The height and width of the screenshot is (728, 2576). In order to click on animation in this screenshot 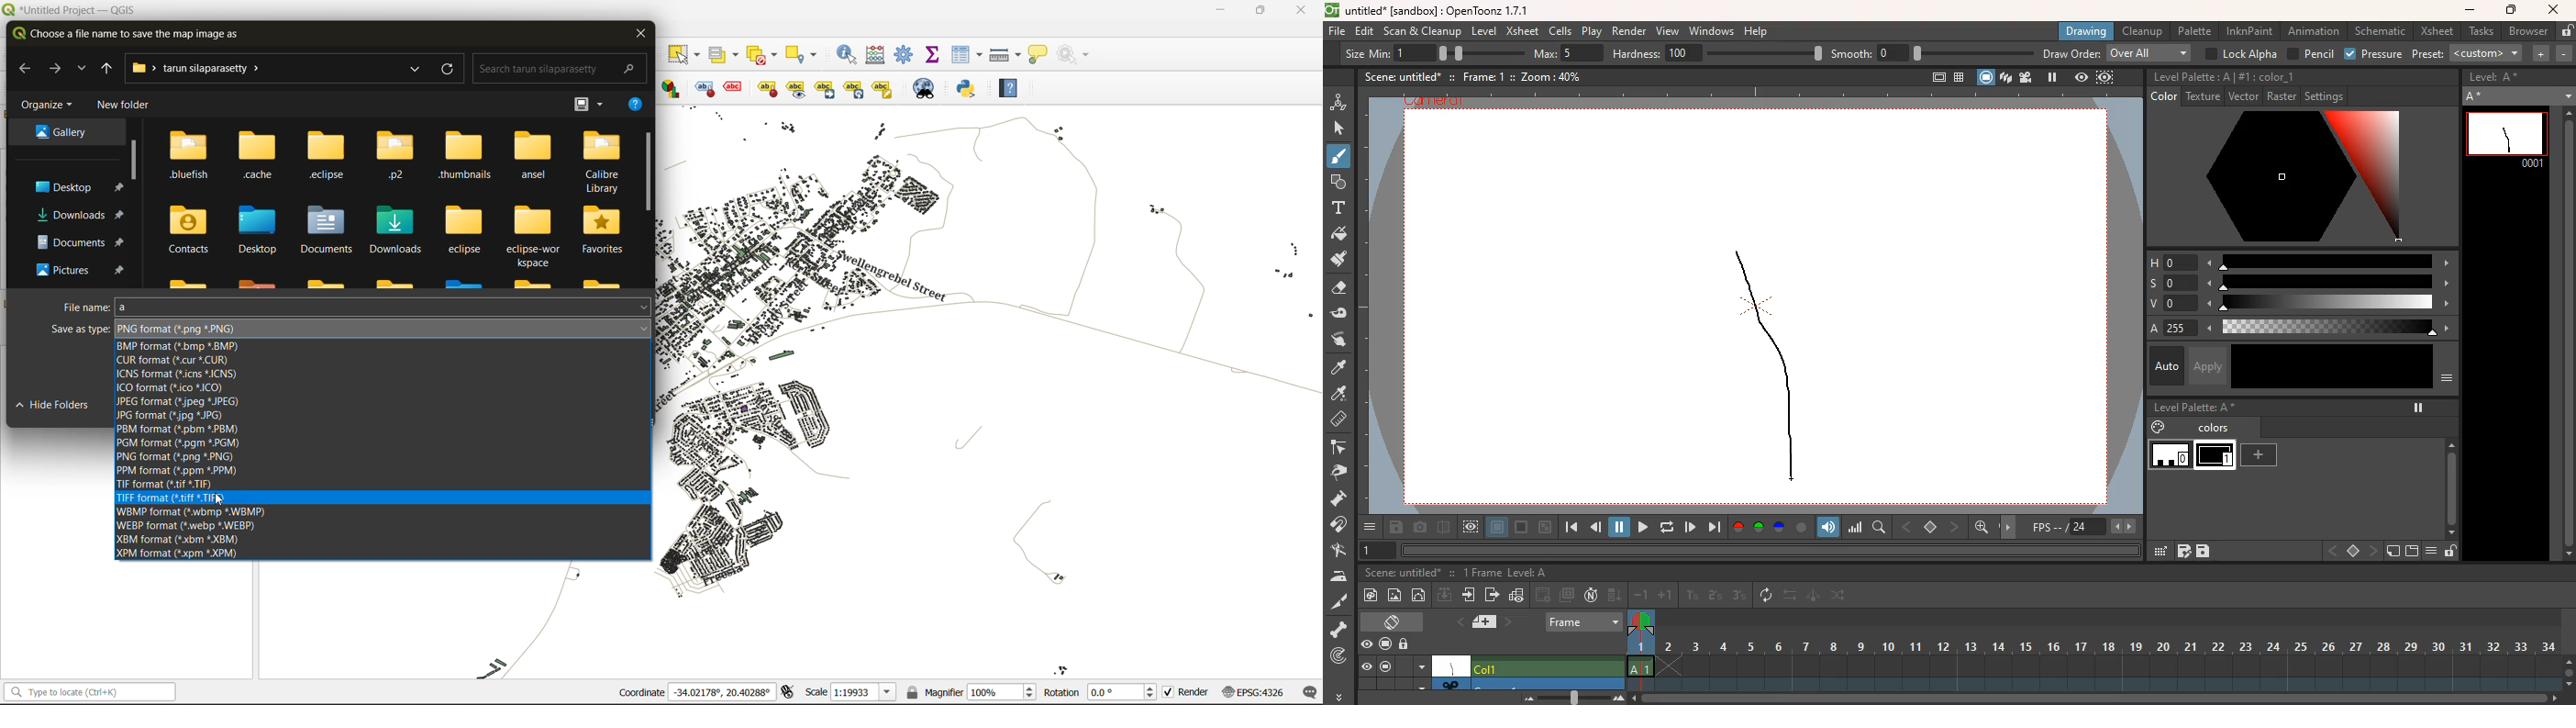, I will do `click(2314, 31)`.